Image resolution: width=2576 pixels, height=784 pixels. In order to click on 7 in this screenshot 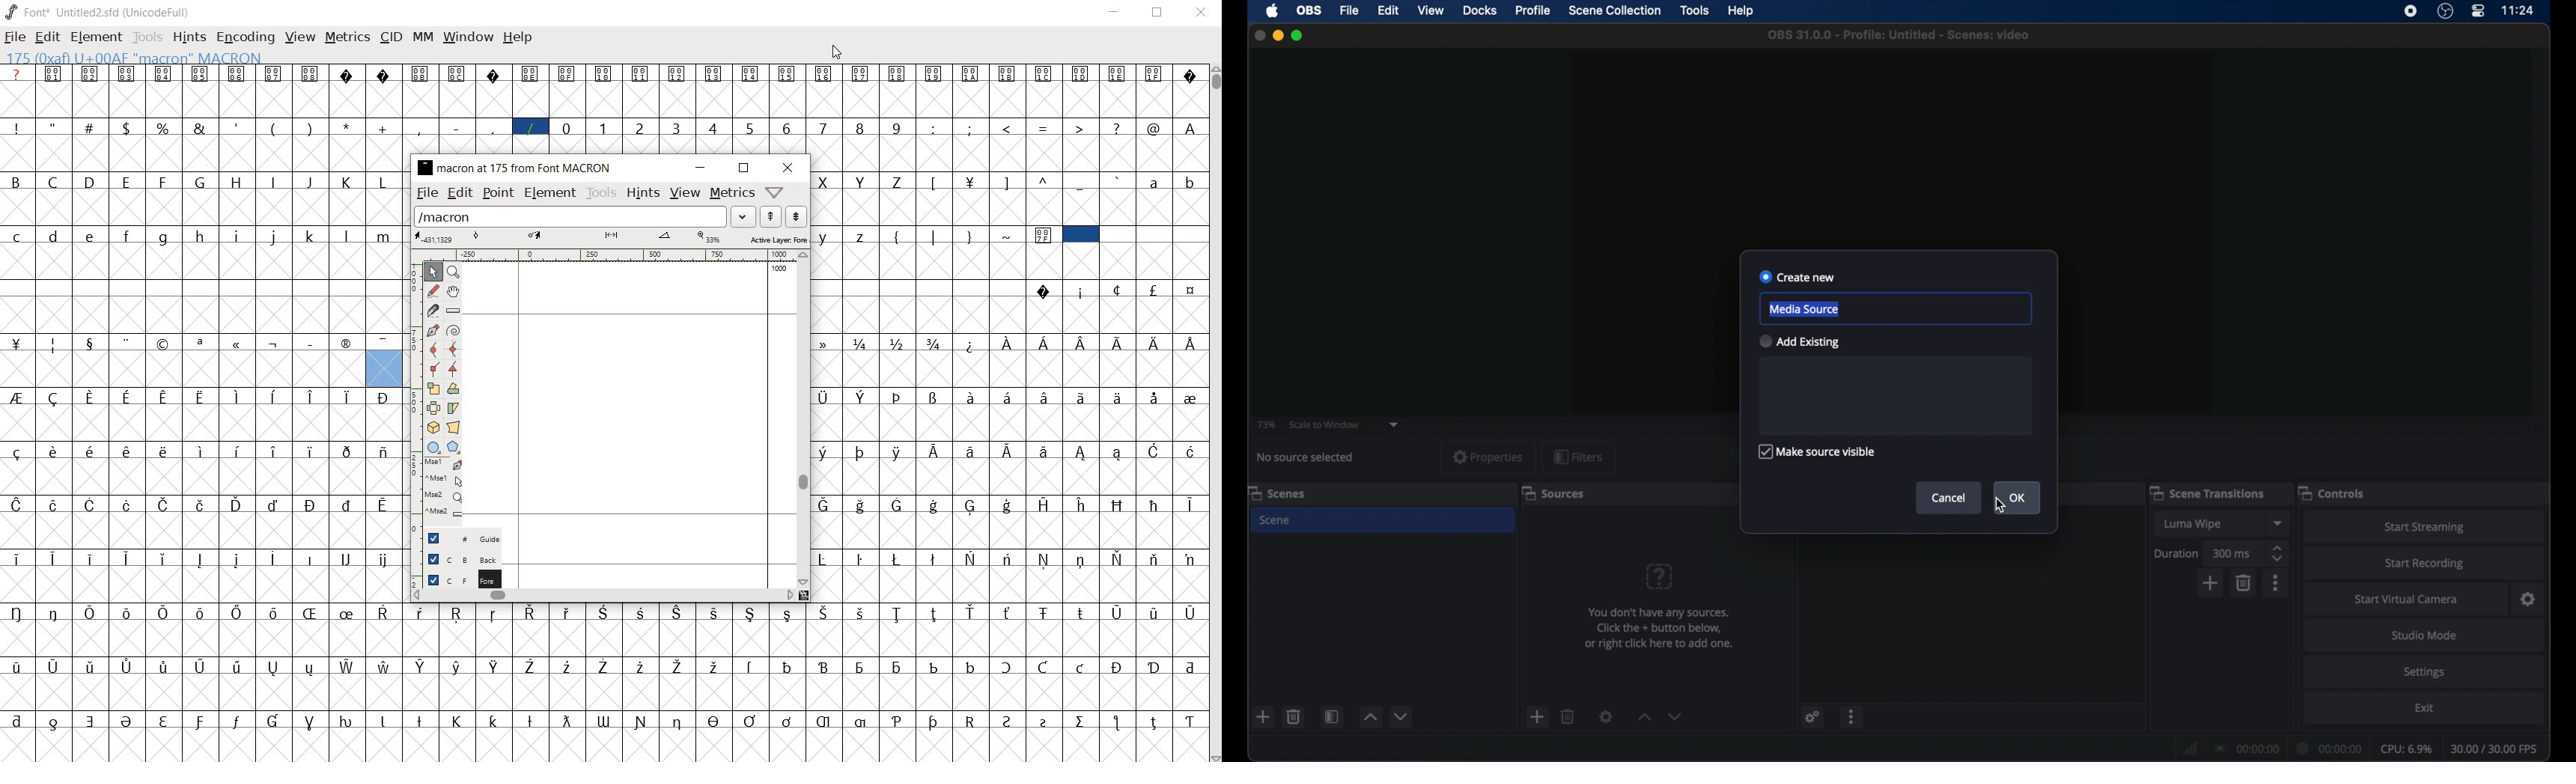, I will do `click(823, 127)`.